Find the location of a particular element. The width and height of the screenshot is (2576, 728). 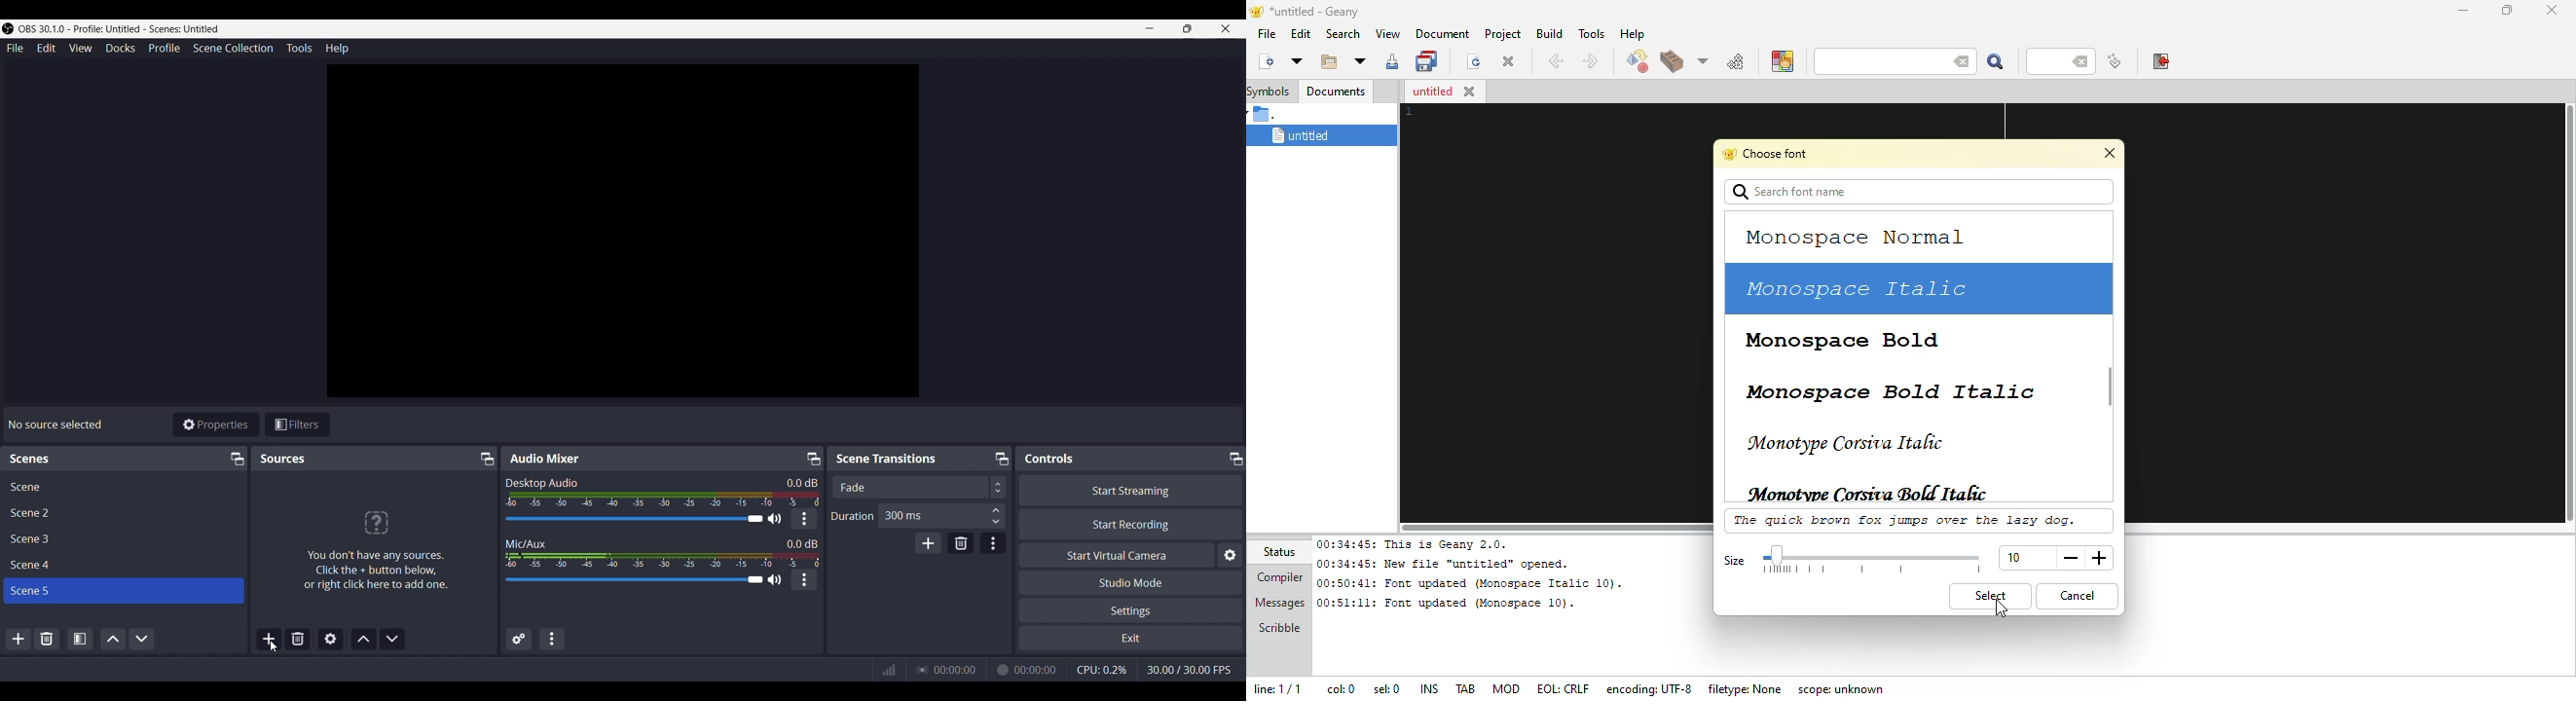

Sound Indicator is located at coordinates (661, 560).